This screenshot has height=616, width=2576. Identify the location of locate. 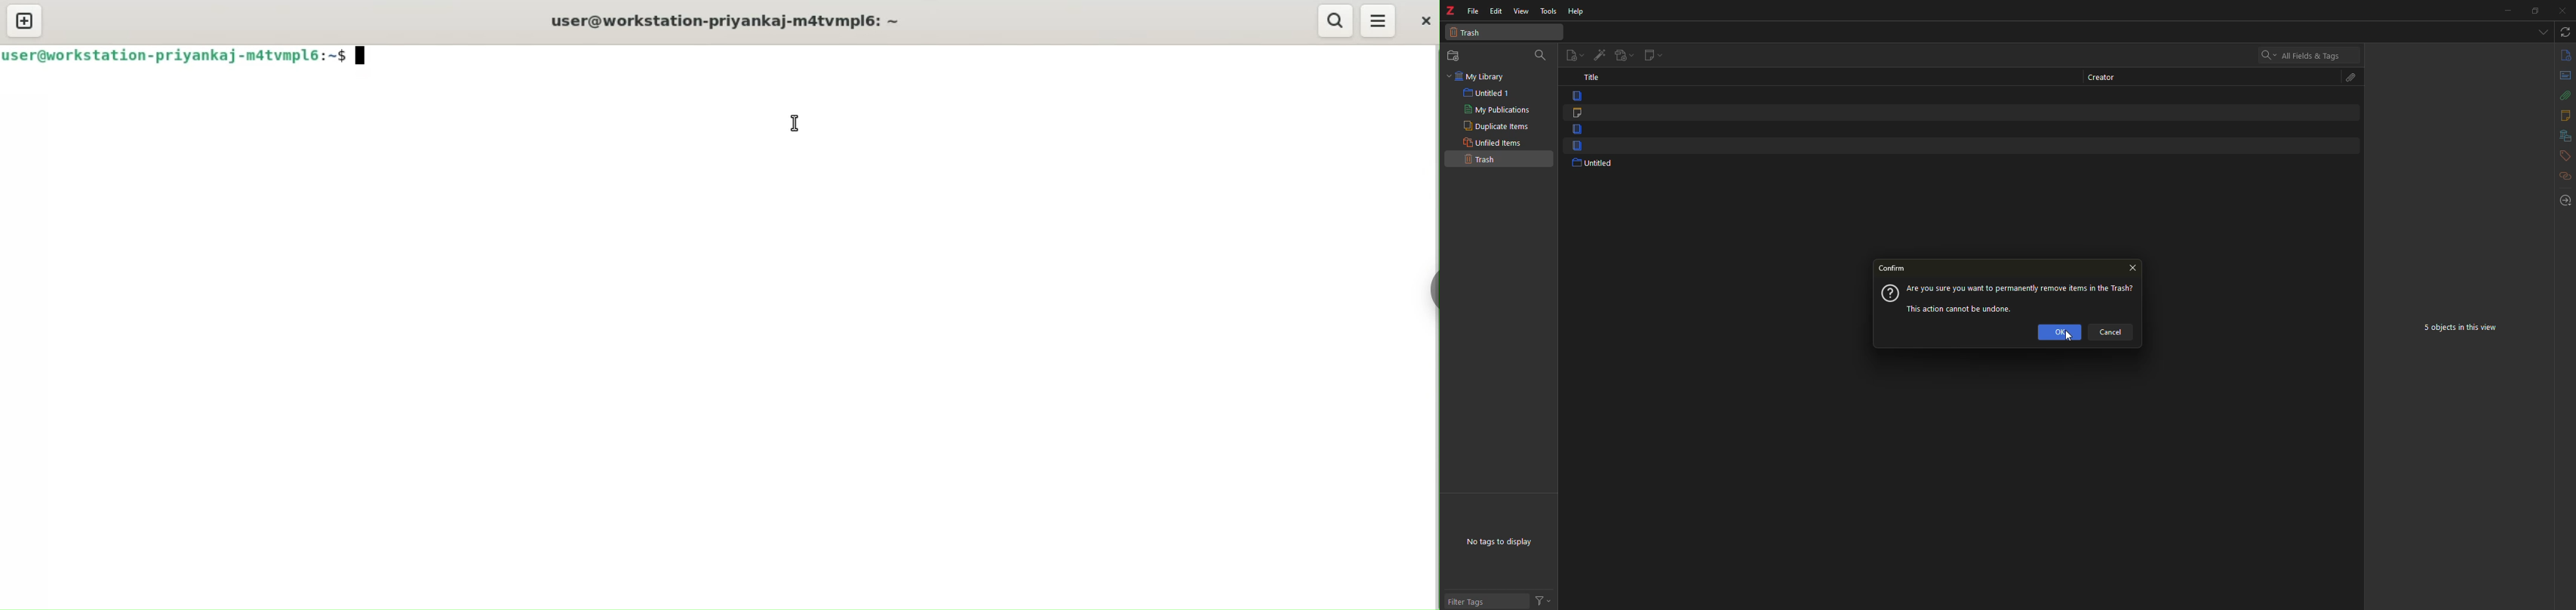
(2564, 198).